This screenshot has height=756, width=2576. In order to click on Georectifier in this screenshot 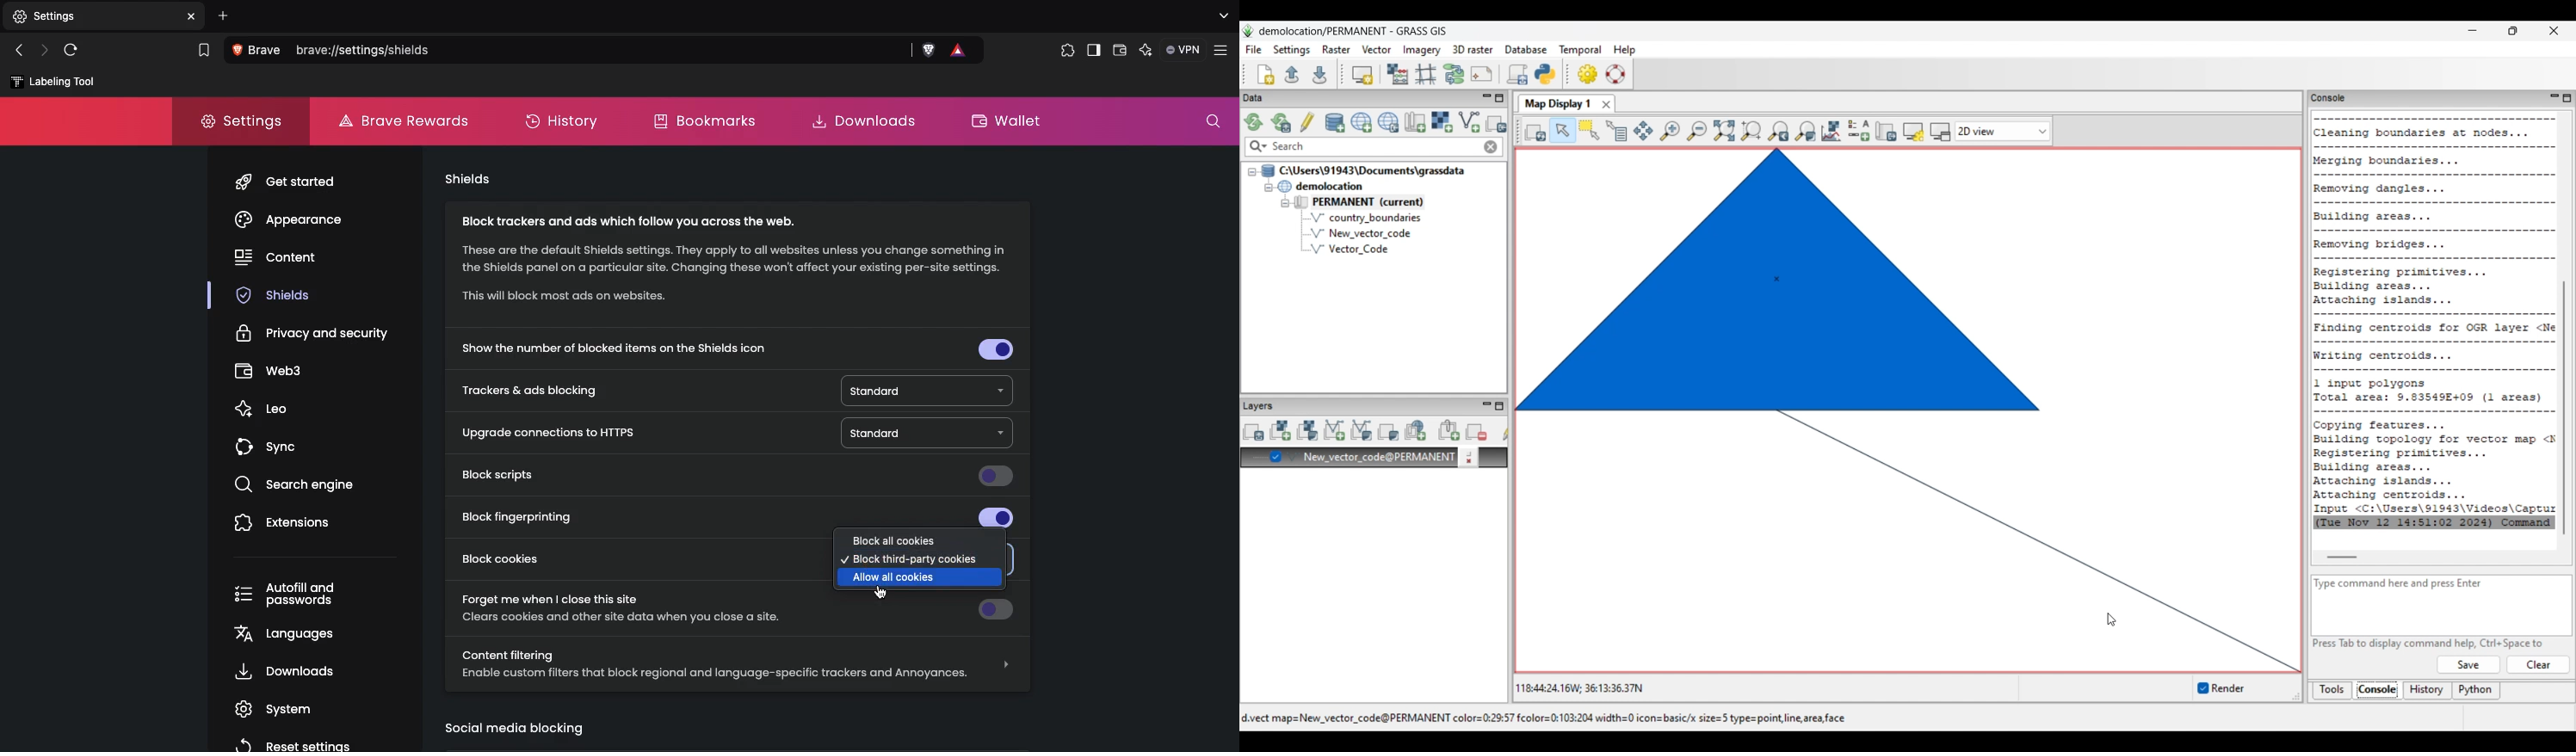, I will do `click(1426, 75)`.